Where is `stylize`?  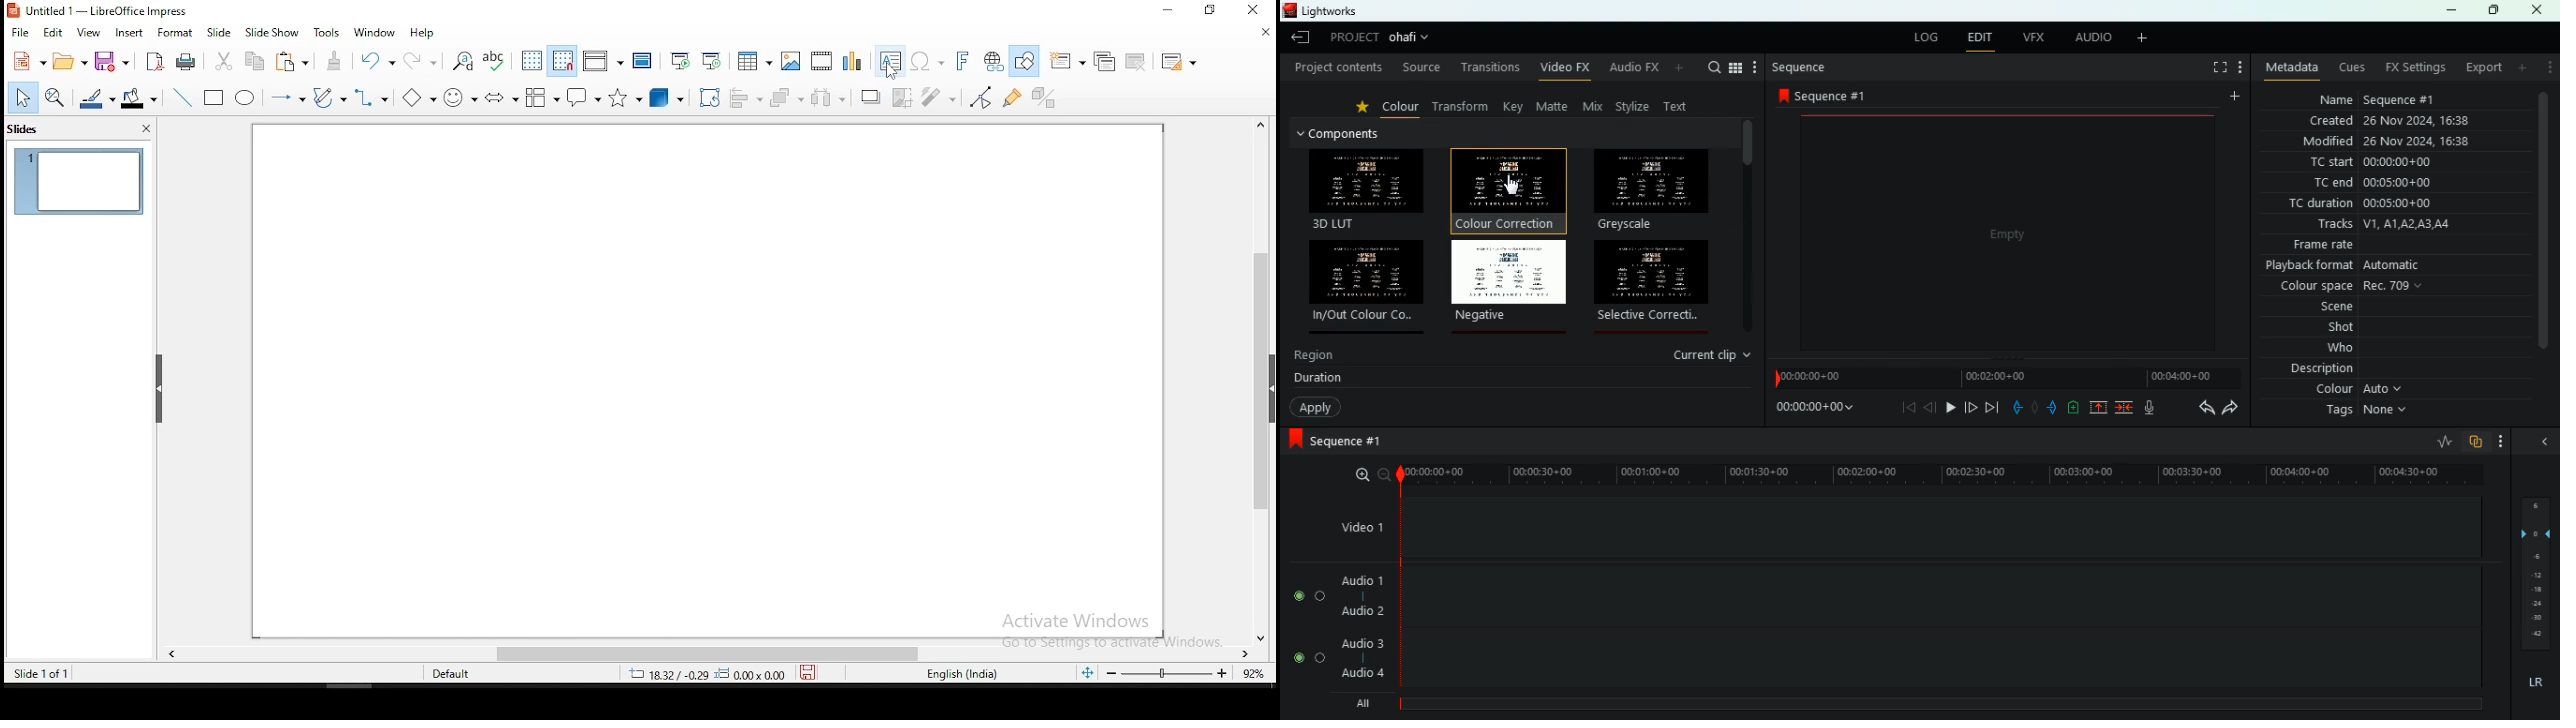
stylize is located at coordinates (1635, 108).